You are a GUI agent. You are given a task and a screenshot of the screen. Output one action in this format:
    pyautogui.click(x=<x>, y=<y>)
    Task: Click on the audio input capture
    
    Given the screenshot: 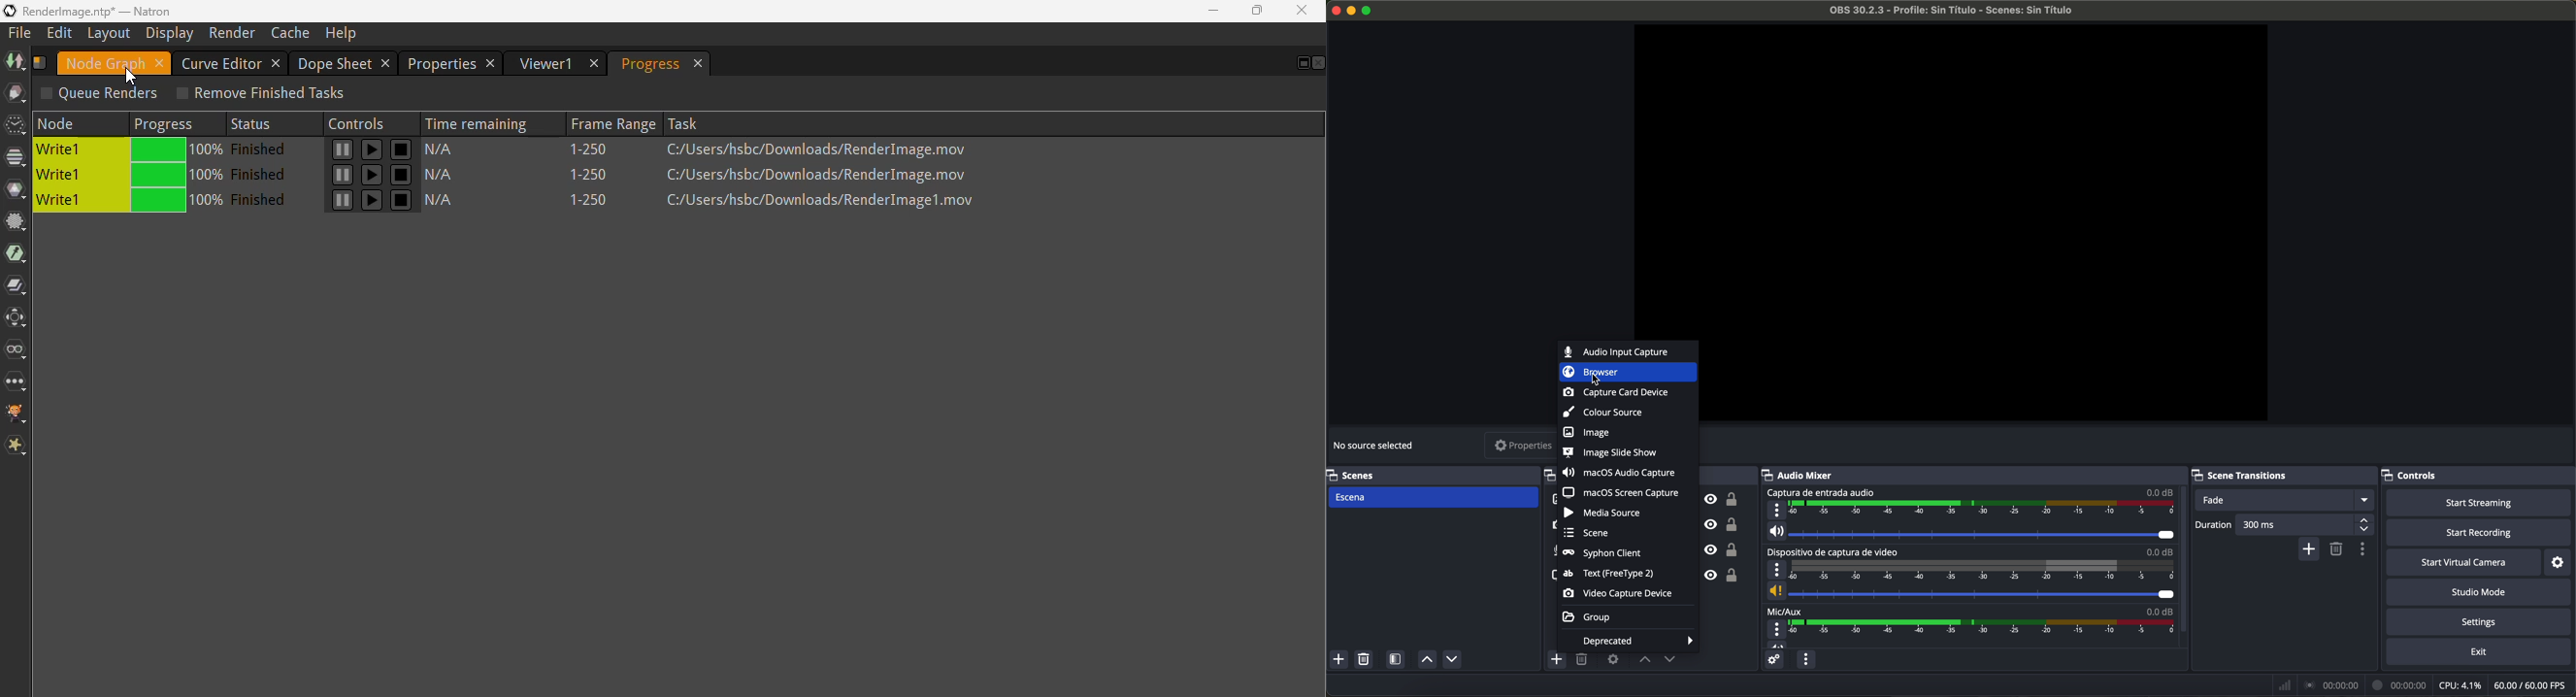 What is the action you would take?
    pyautogui.click(x=1553, y=550)
    